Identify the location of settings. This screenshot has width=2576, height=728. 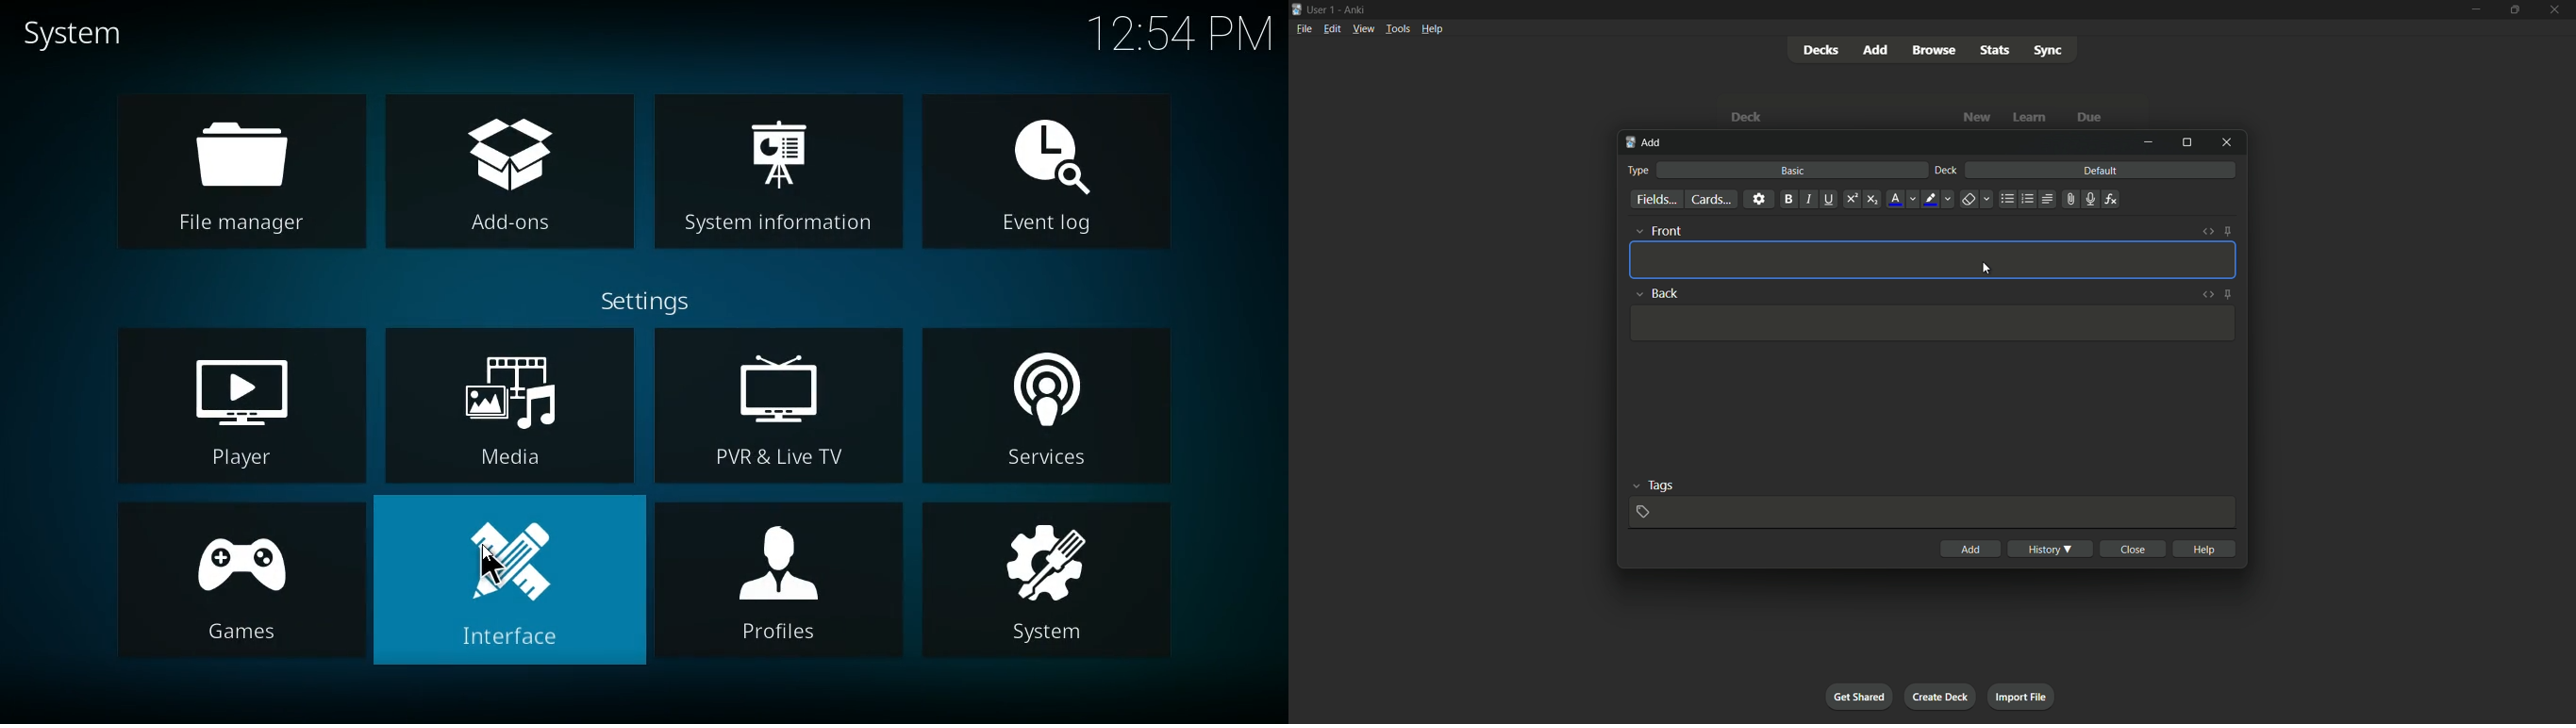
(1759, 198).